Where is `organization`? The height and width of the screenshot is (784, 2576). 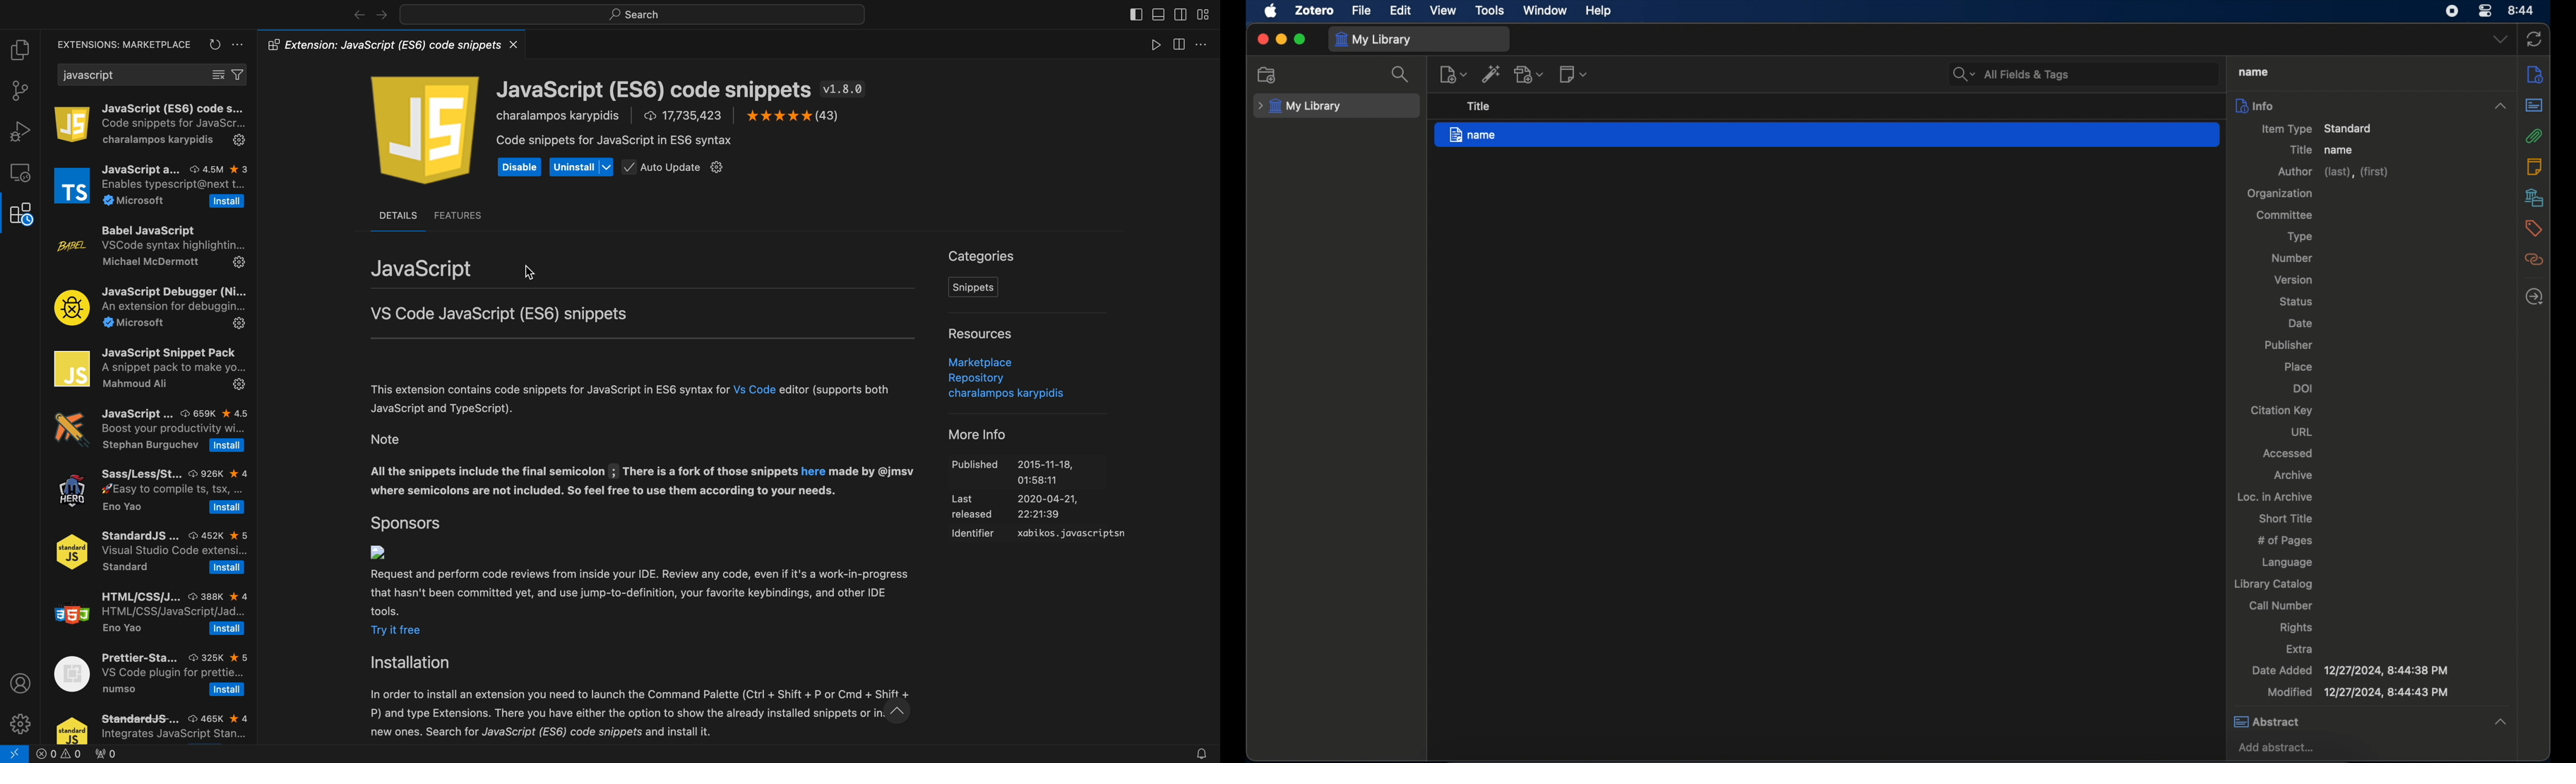 organization is located at coordinates (2279, 194).